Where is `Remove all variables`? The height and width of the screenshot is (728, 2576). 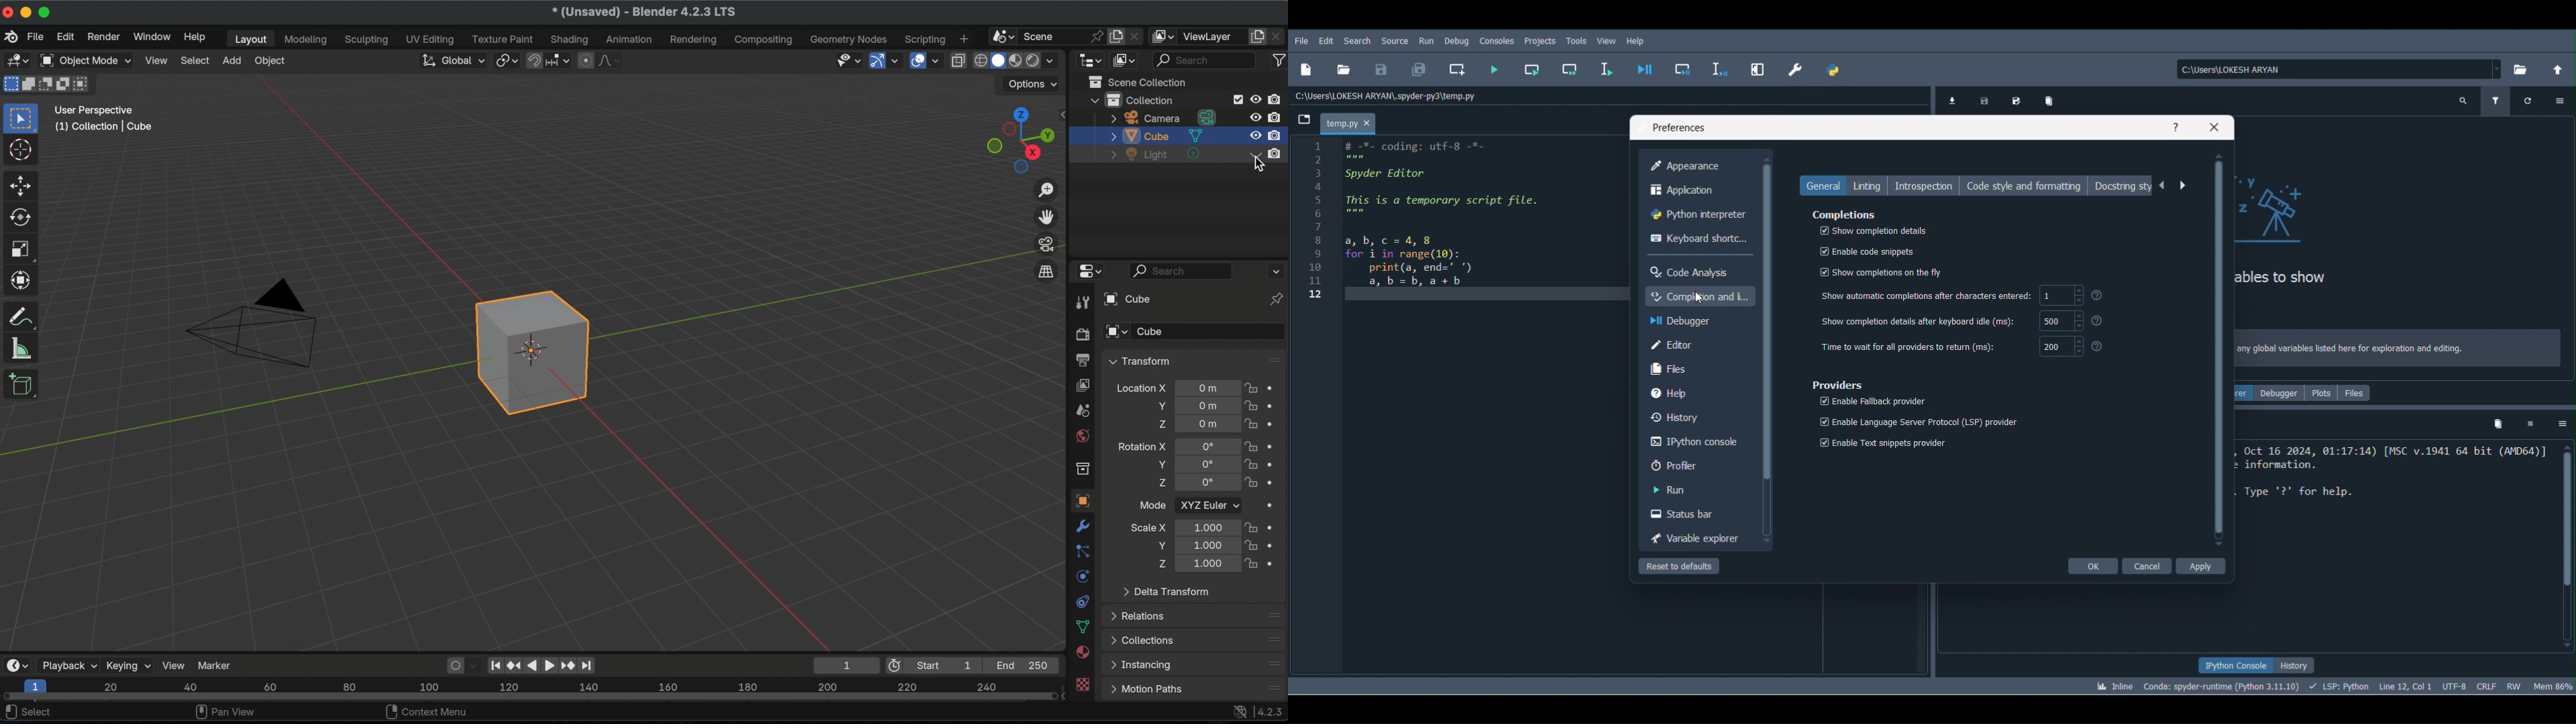
Remove all variables is located at coordinates (2500, 424).